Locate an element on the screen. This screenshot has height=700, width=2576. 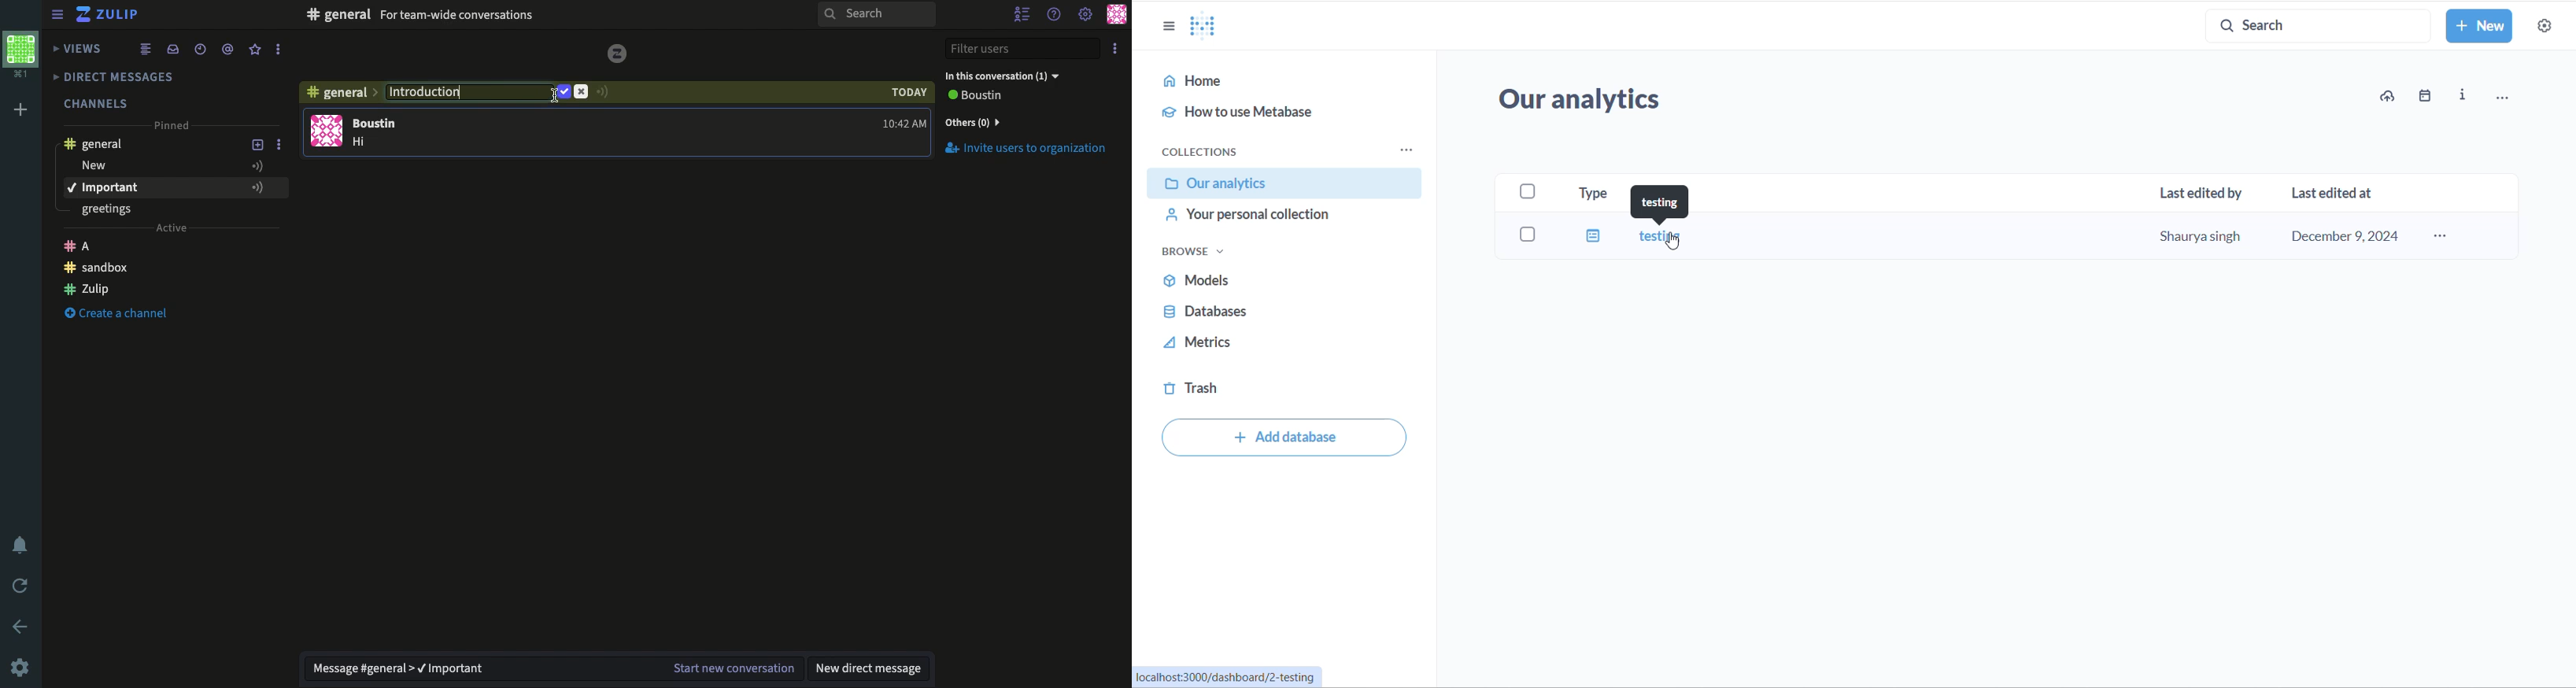
Create Channel is located at coordinates (128, 317).